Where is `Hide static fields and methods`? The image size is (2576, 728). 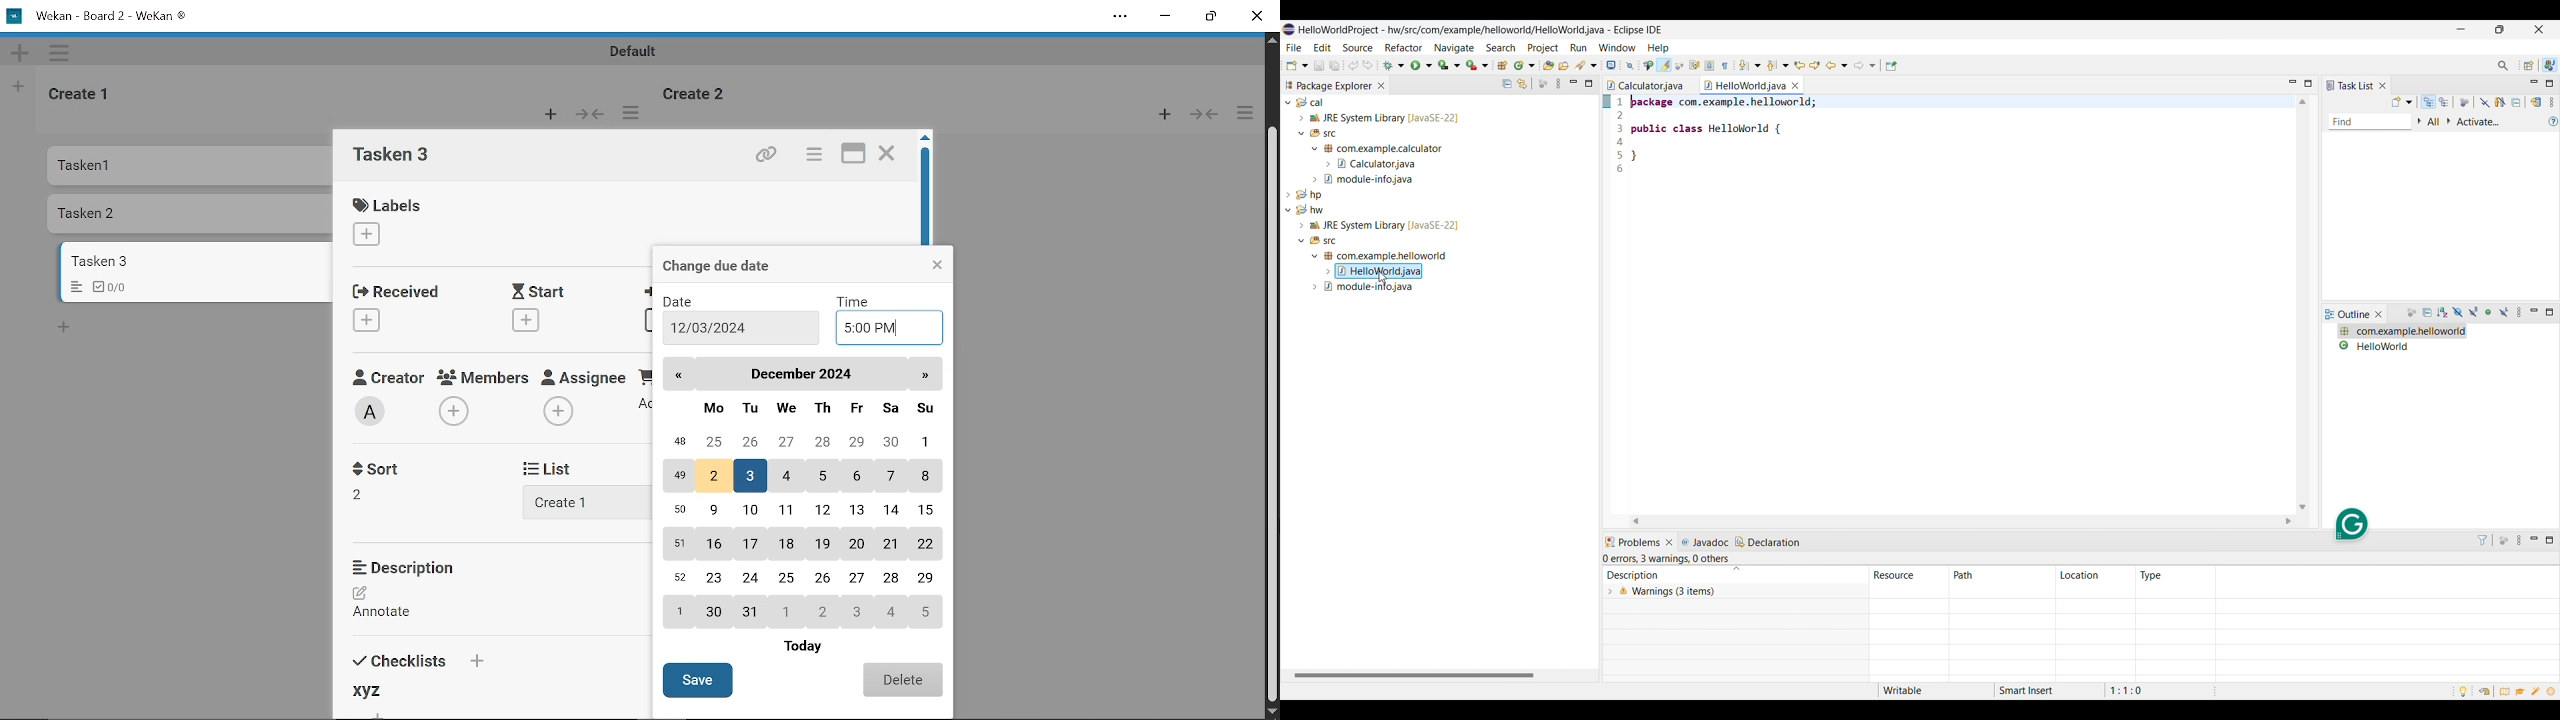 Hide static fields and methods is located at coordinates (2474, 313).